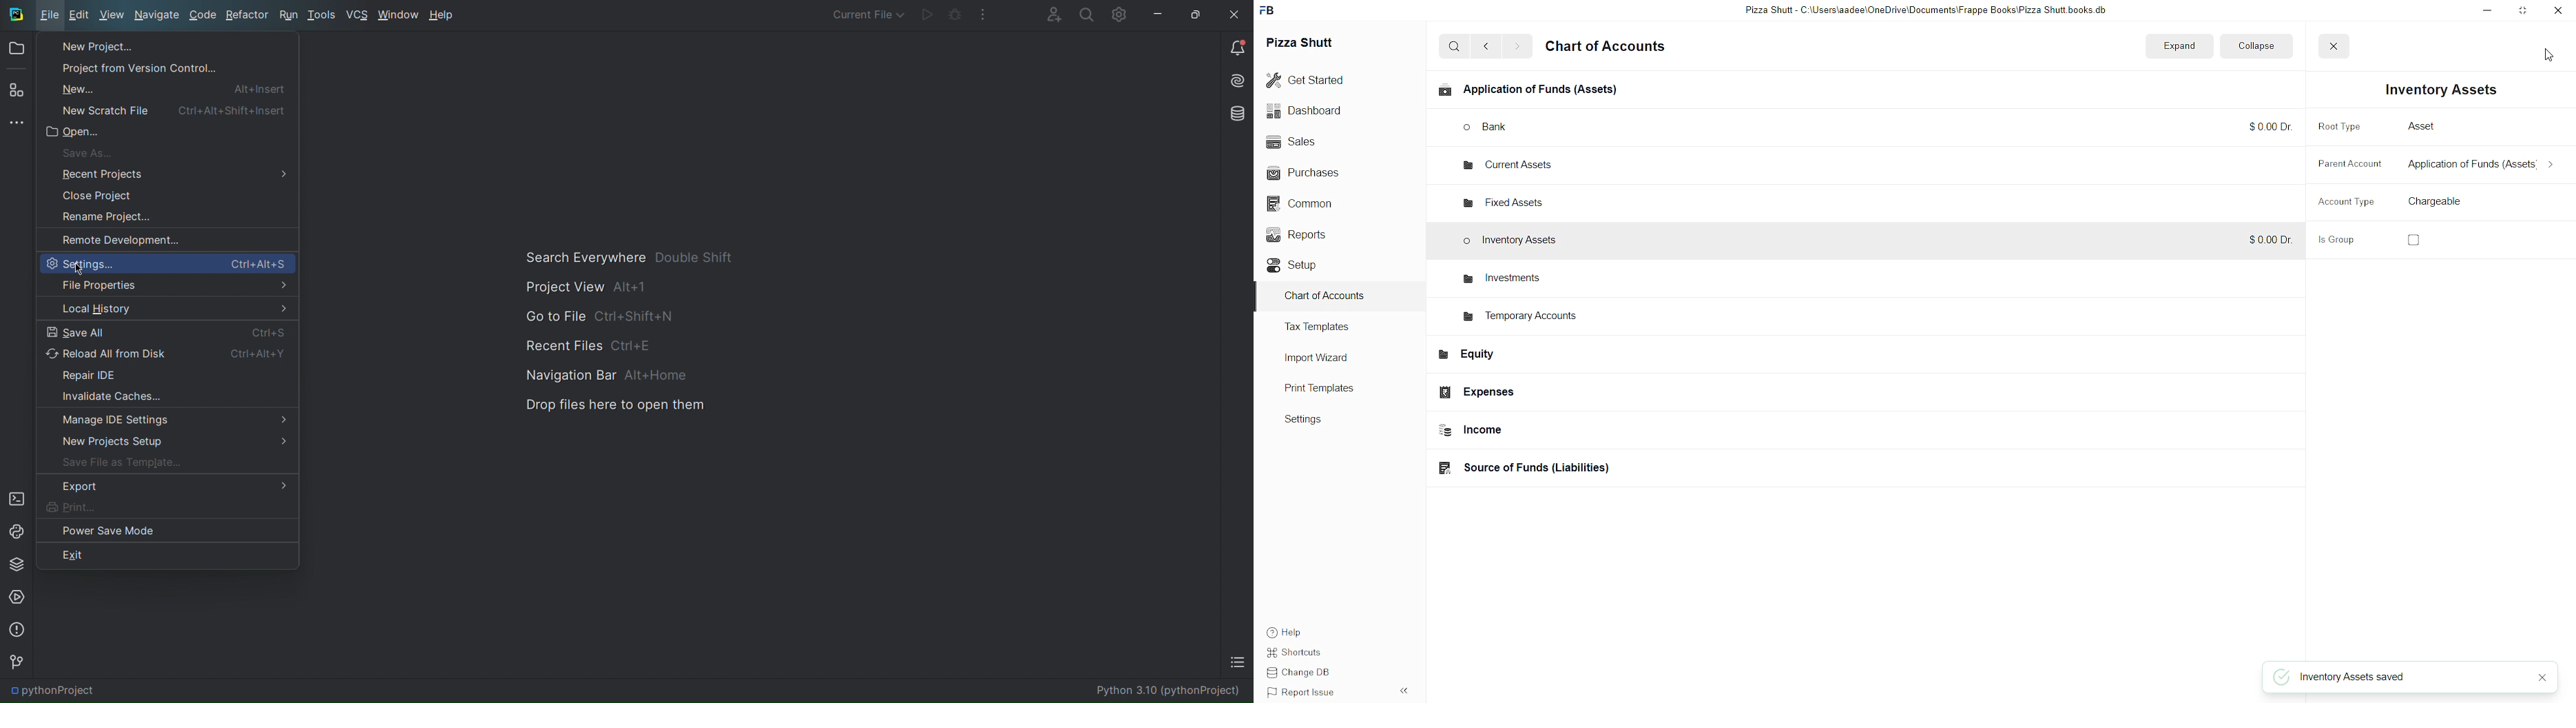  Describe the element at coordinates (2476, 167) in the screenshot. I see `select parent account ` at that location.